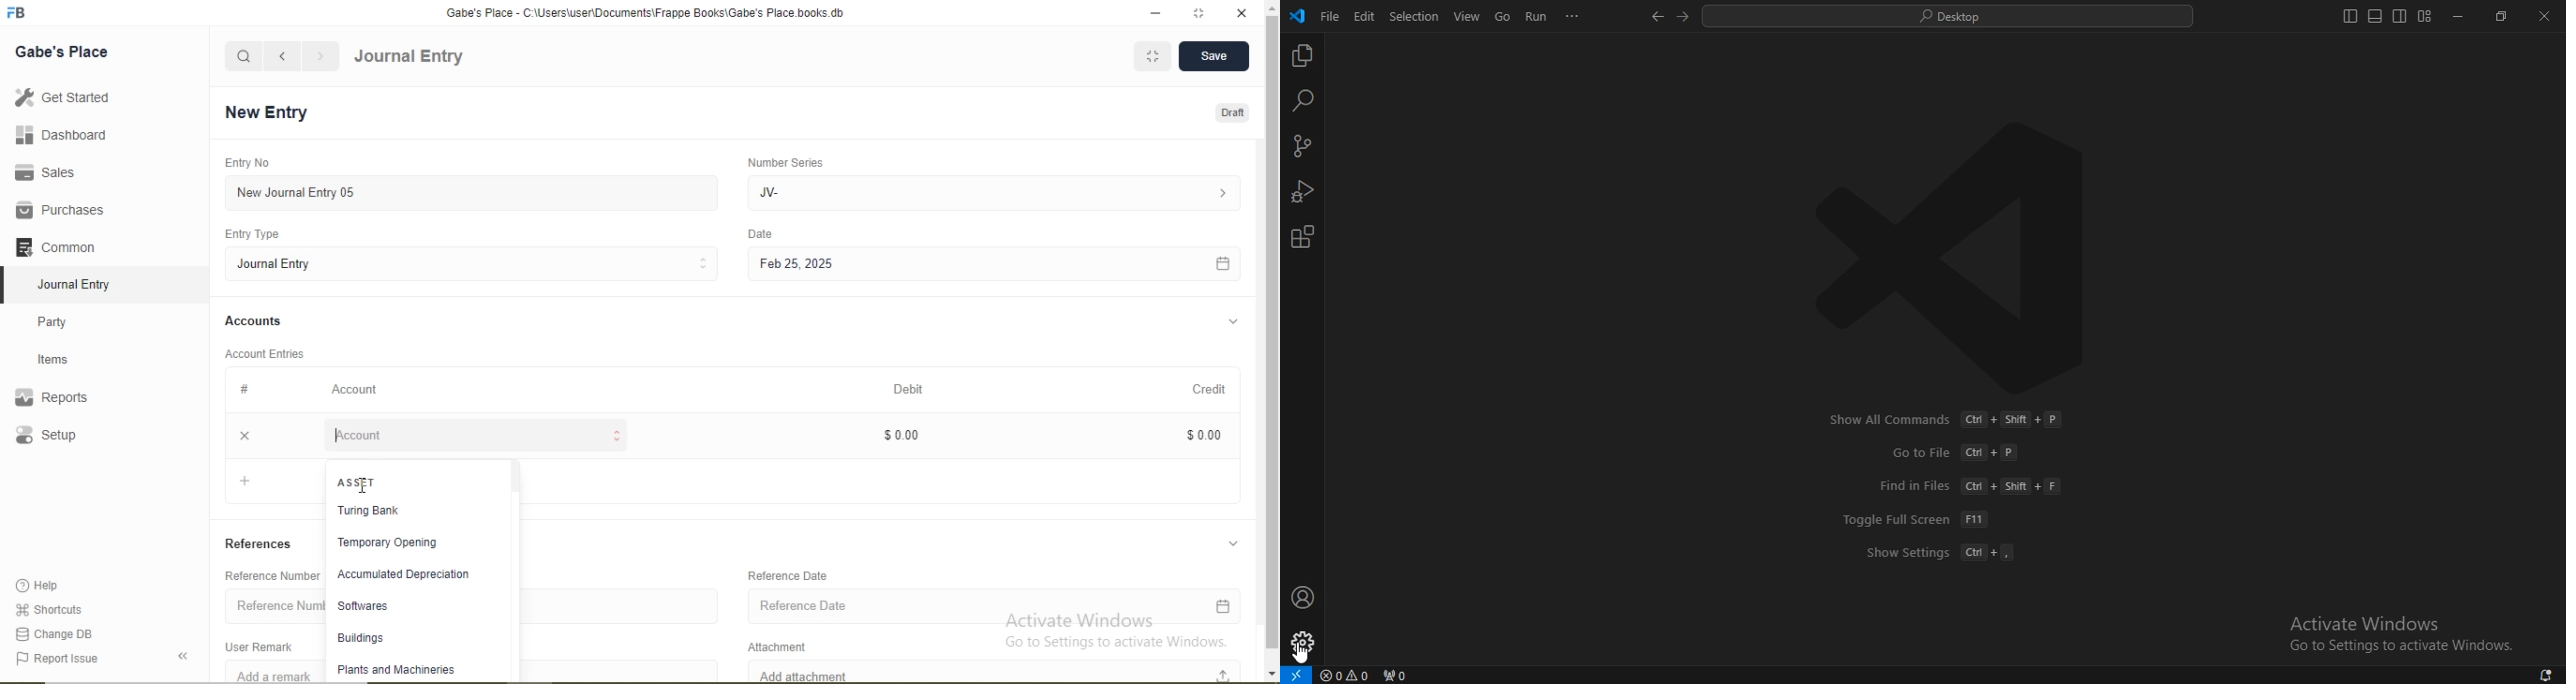  I want to click on Reference Date, so click(999, 605).